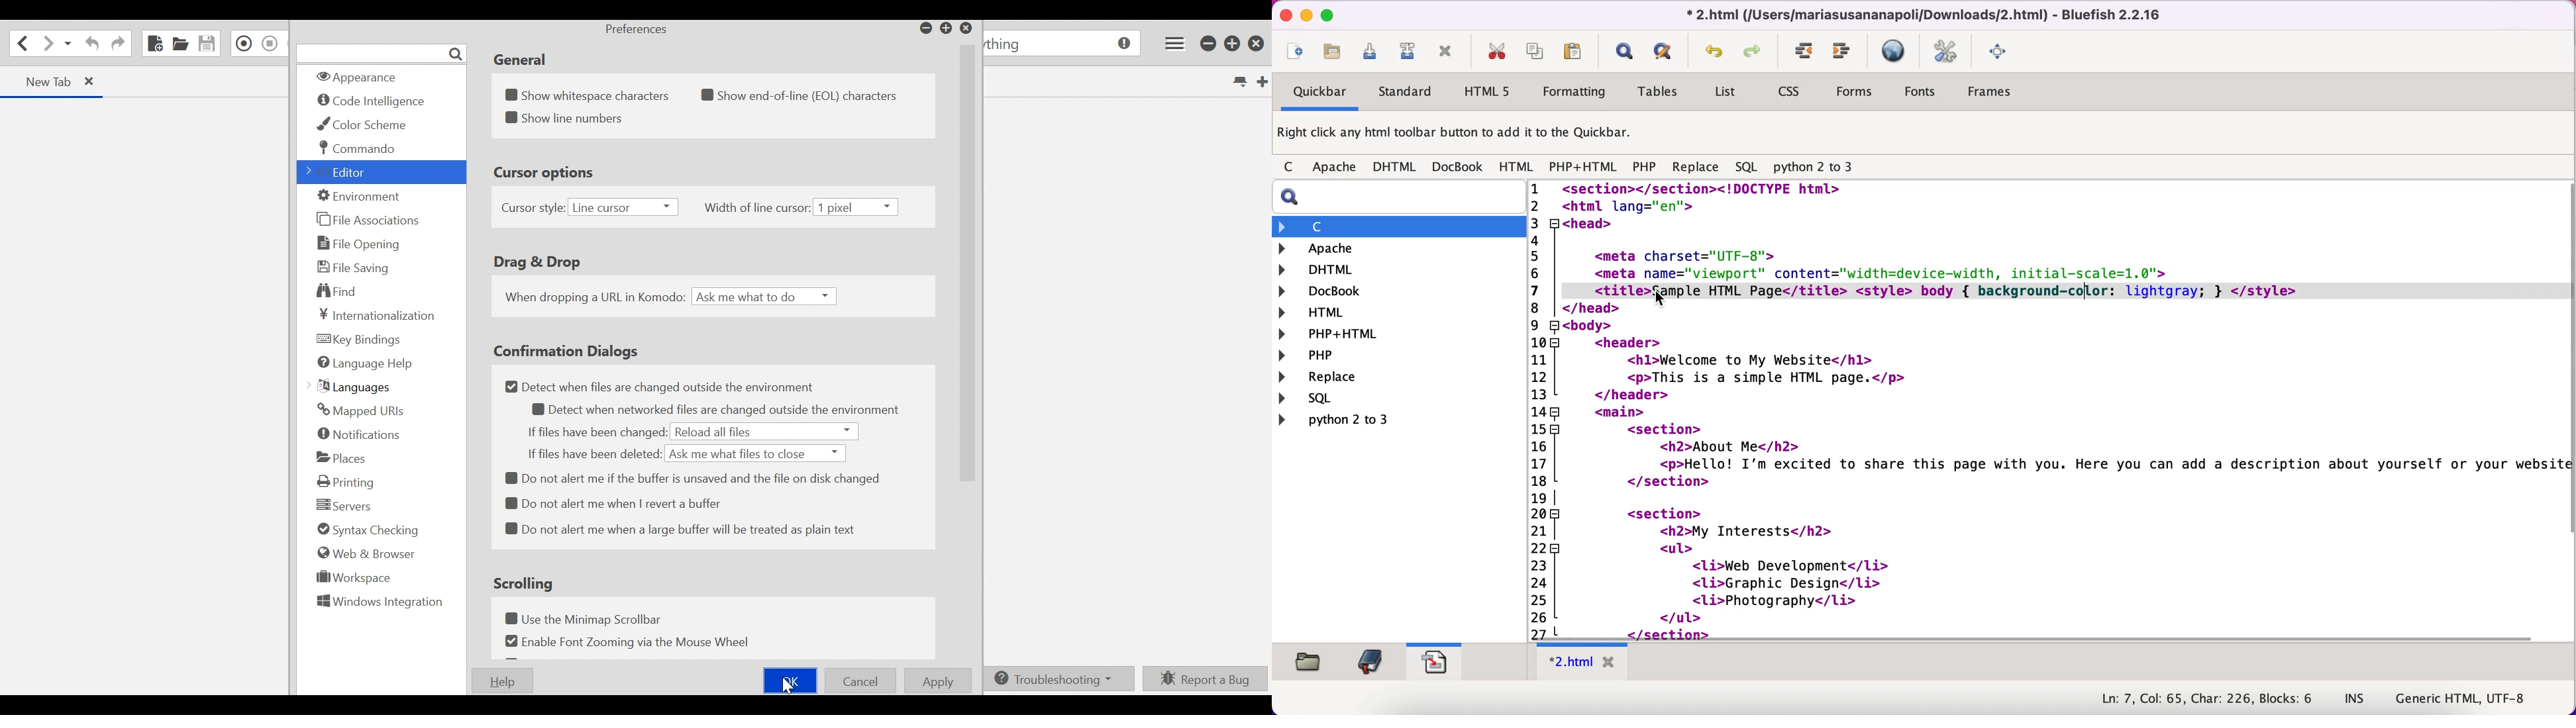 The width and height of the screenshot is (2576, 728). Describe the element at coordinates (1856, 94) in the screenshot. I see `forms` at that location.